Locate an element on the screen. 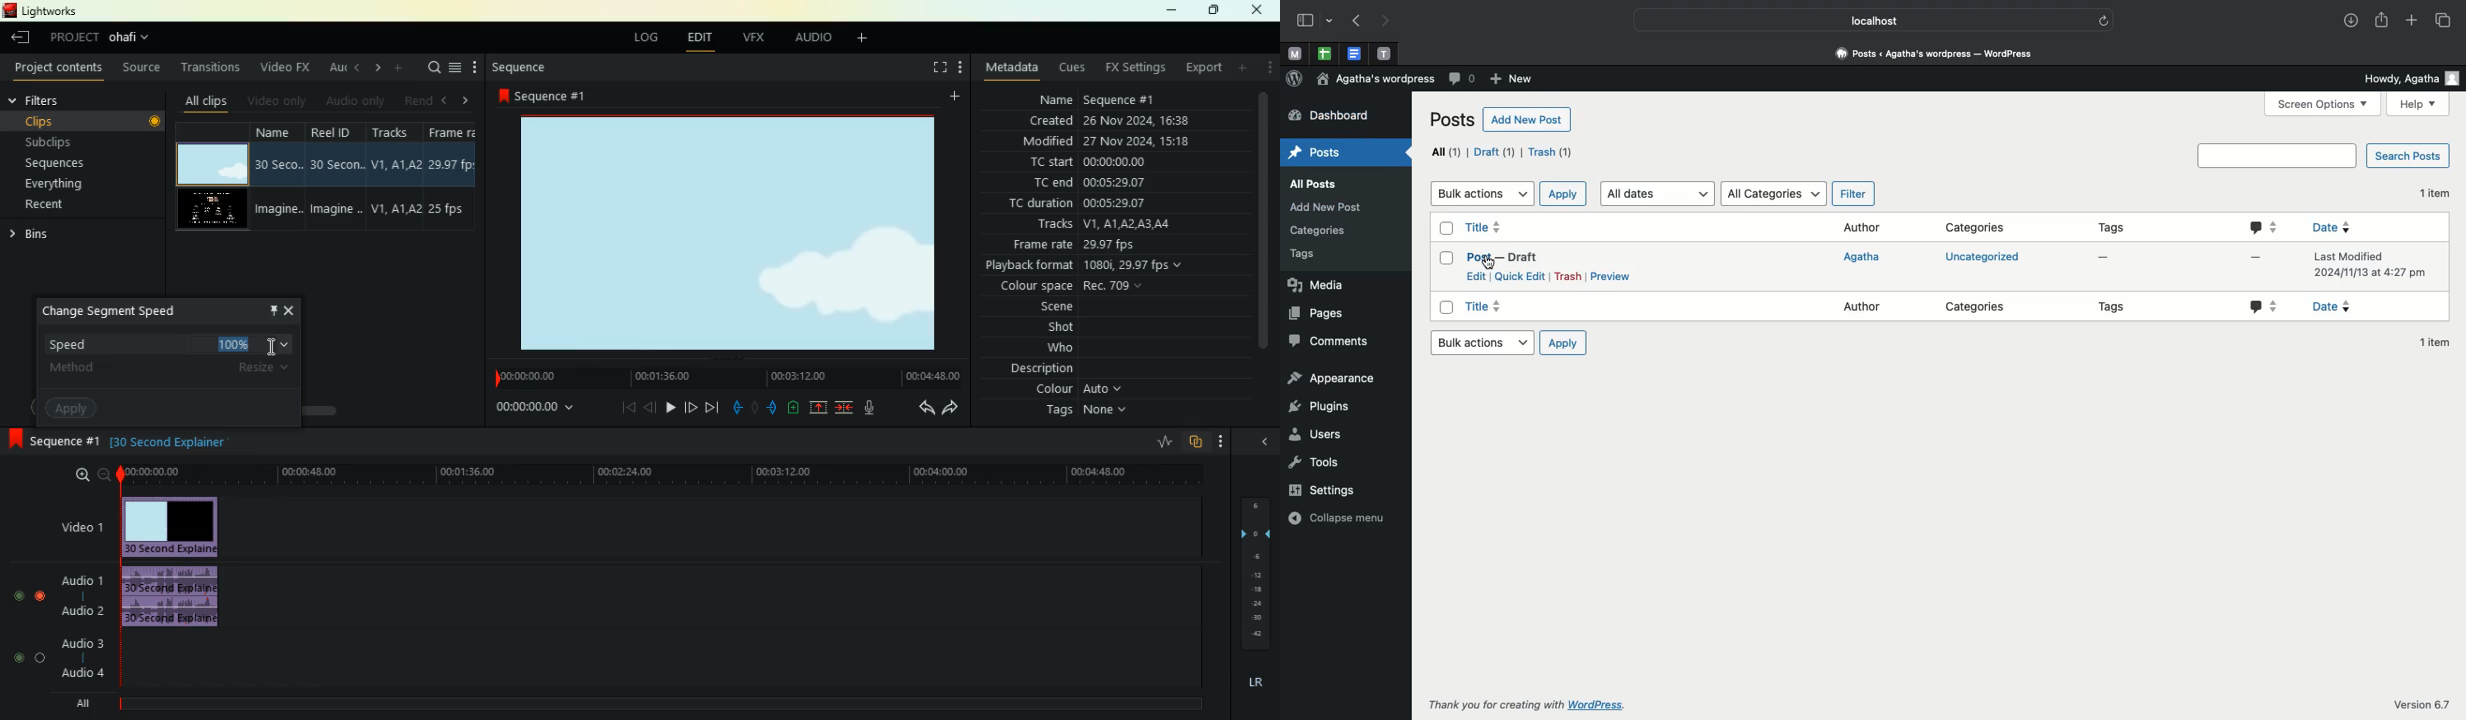  Settings is located at coordinates (1333, 491).